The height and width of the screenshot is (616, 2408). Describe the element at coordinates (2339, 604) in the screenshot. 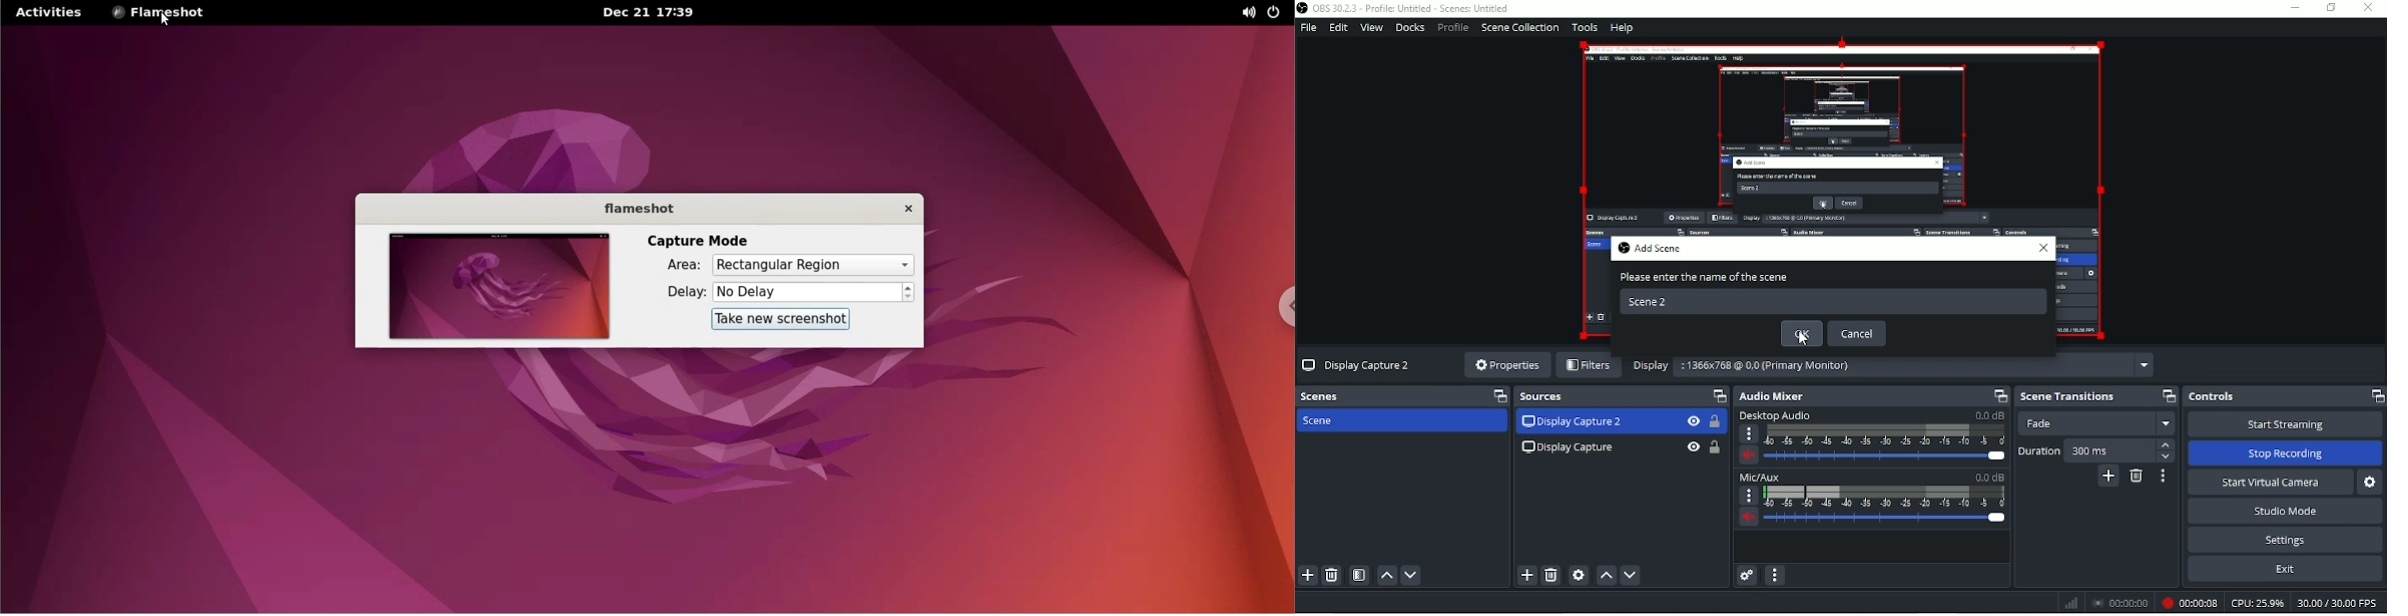

I see `30.00/30.00 FPS` at that location.